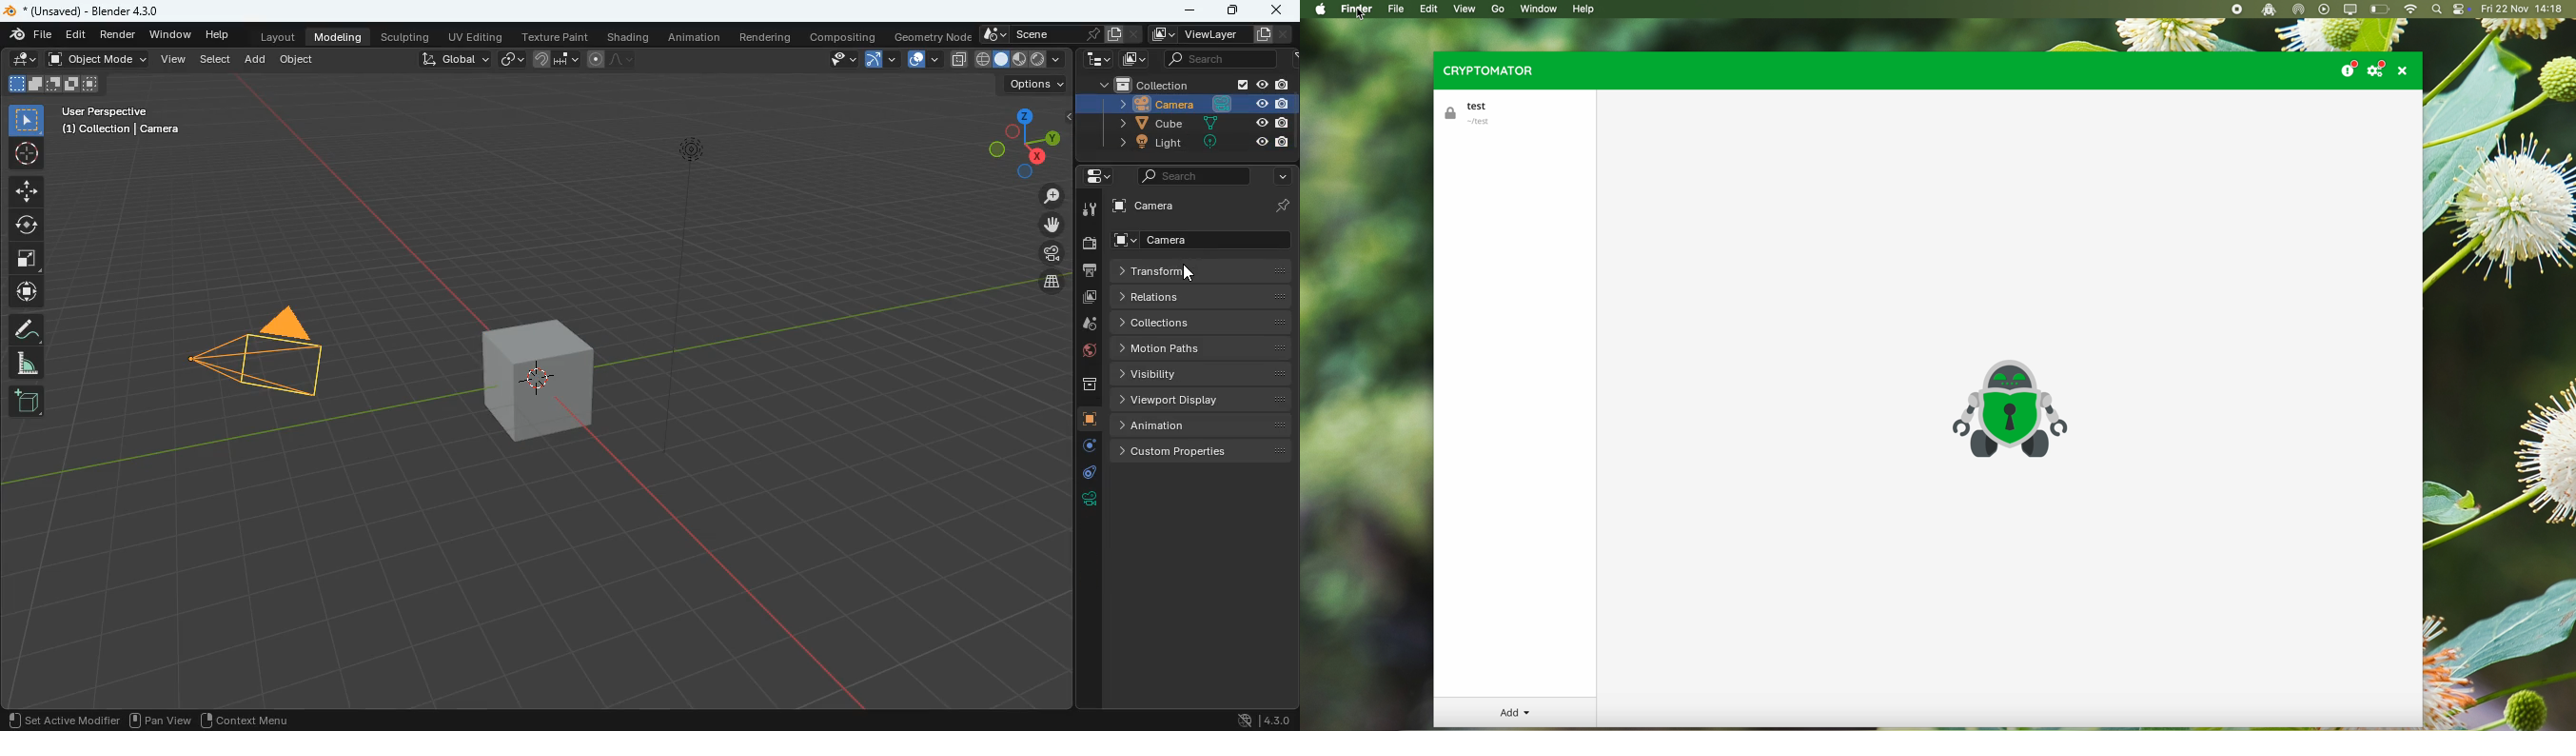 The width and height of the screenshot is (2576, 756). I want to click on edge, so click(1081, 474).